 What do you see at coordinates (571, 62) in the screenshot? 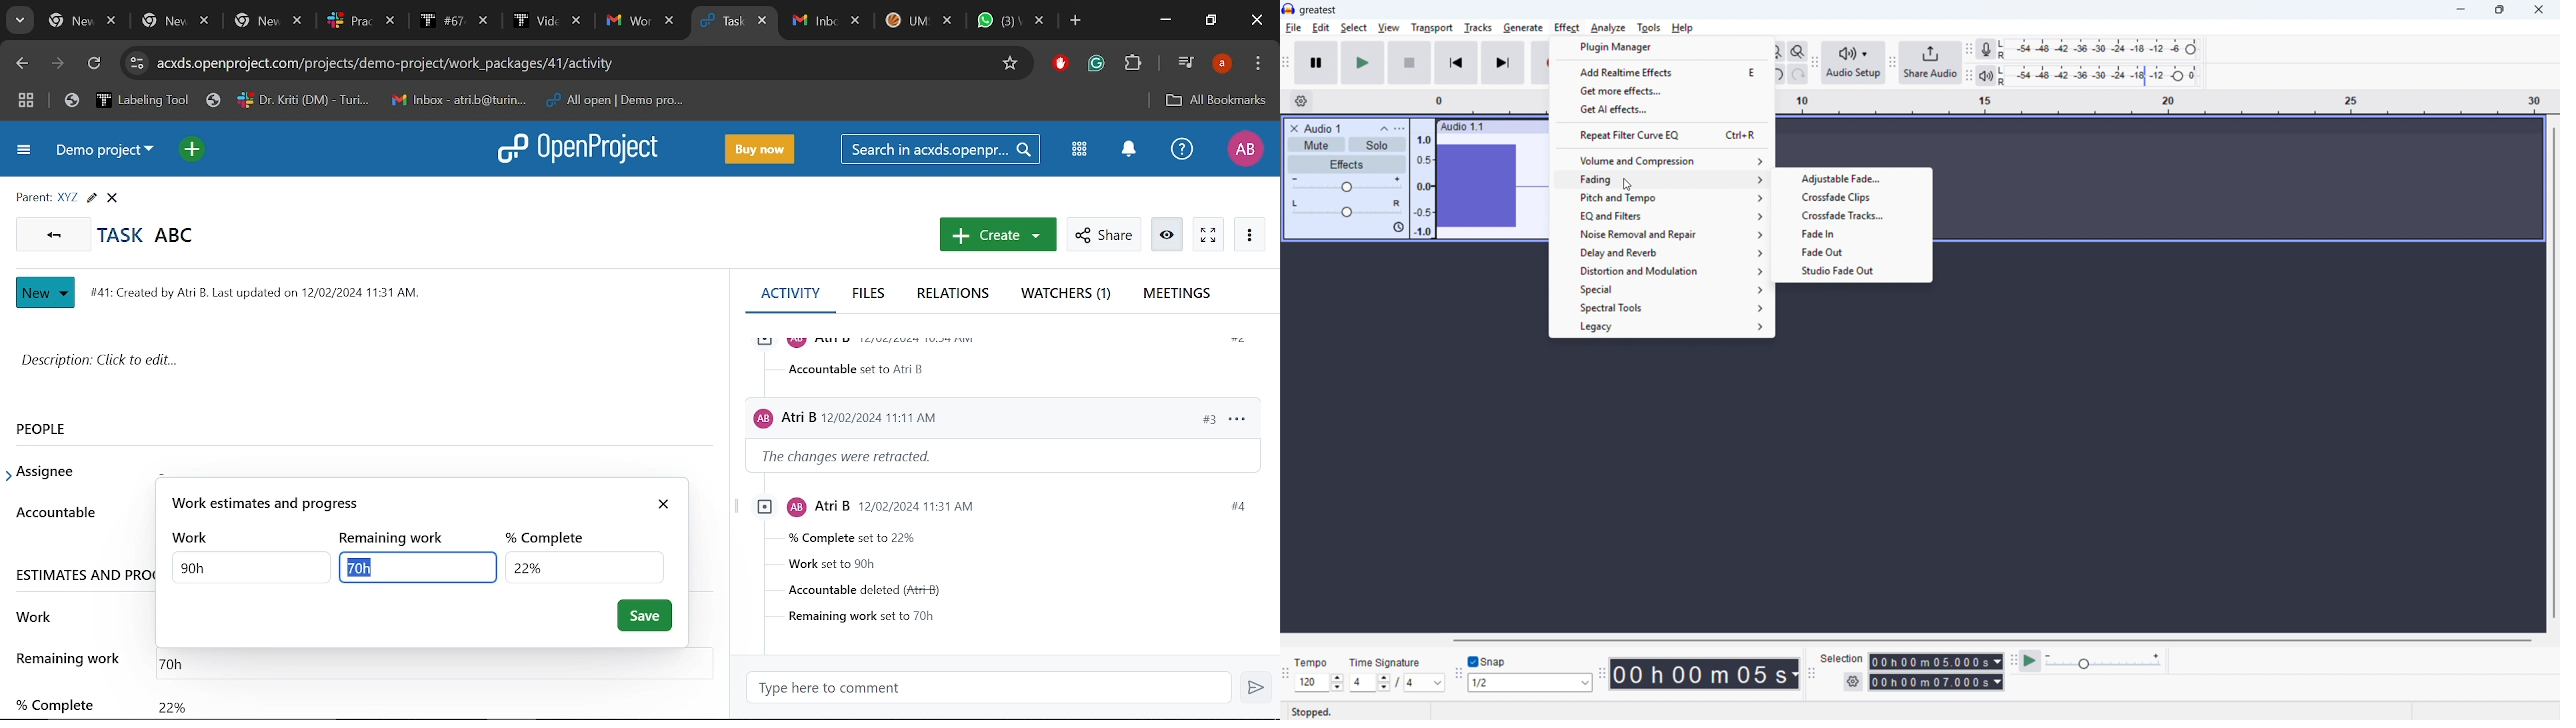
I see `CIte address` at bounding box center [571, 62].